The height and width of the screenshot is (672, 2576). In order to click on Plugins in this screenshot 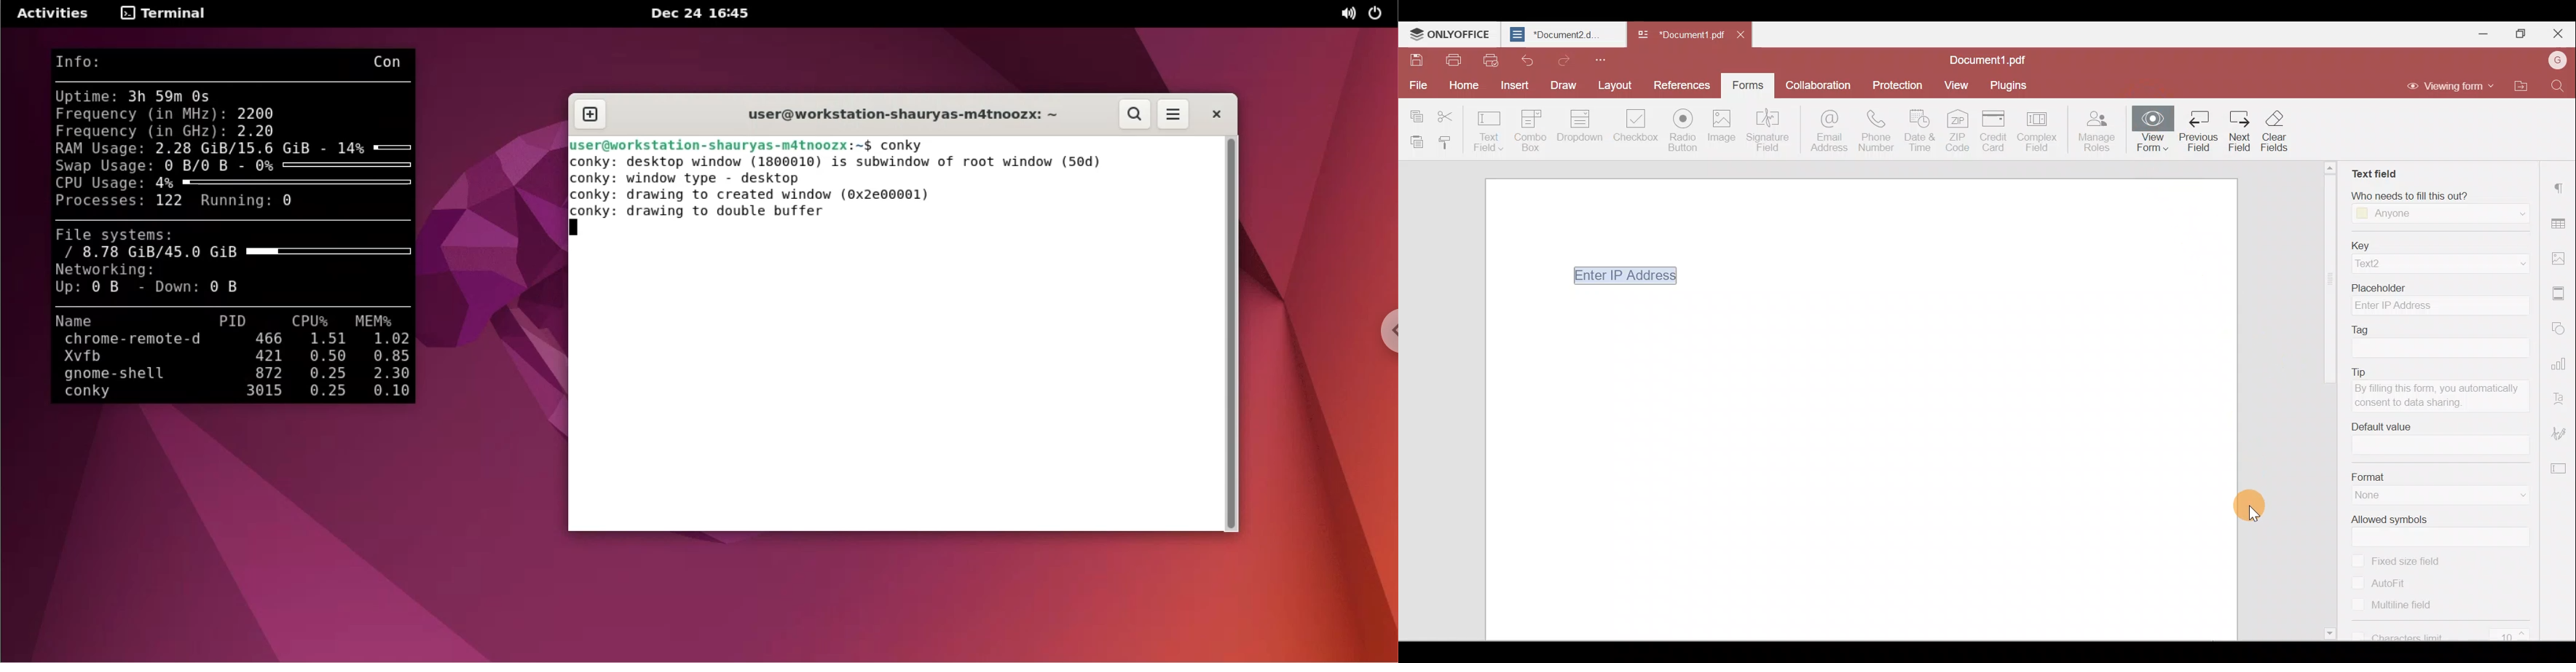, I will do `click(2011, 85)`.